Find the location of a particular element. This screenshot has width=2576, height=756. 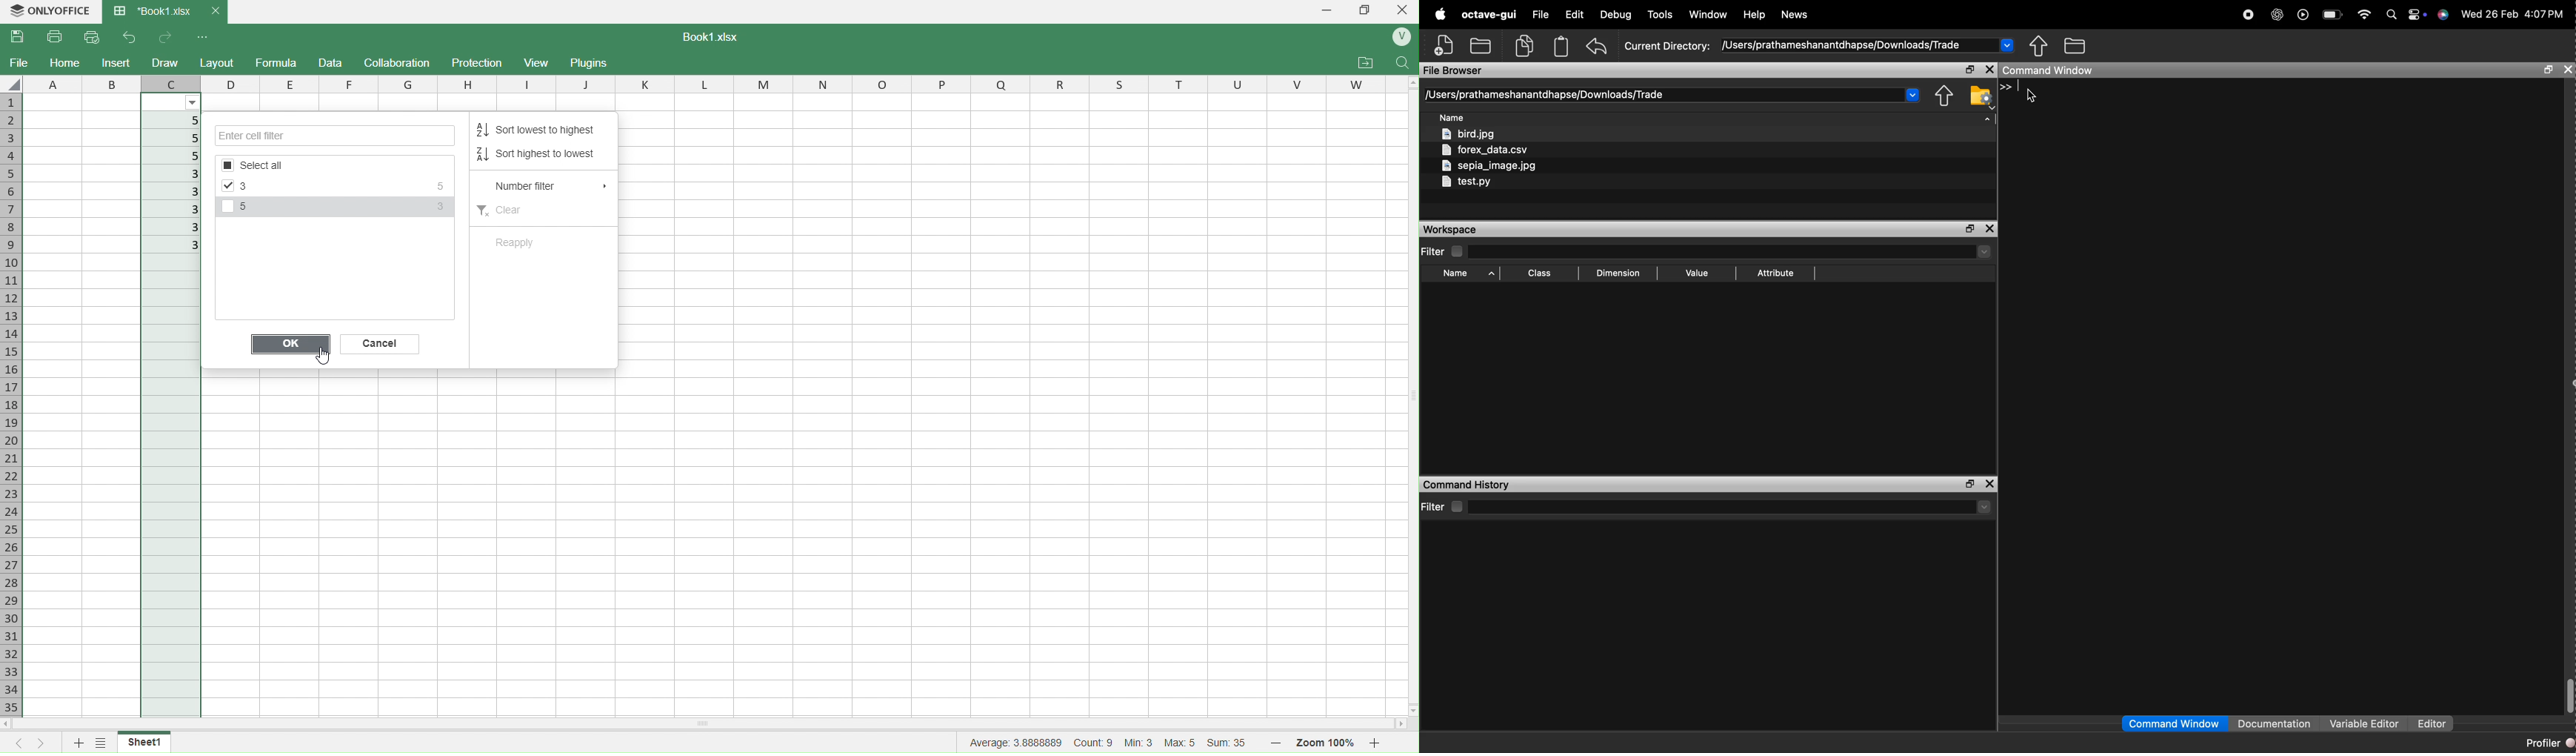

Text is located at coordinates (707, 36).